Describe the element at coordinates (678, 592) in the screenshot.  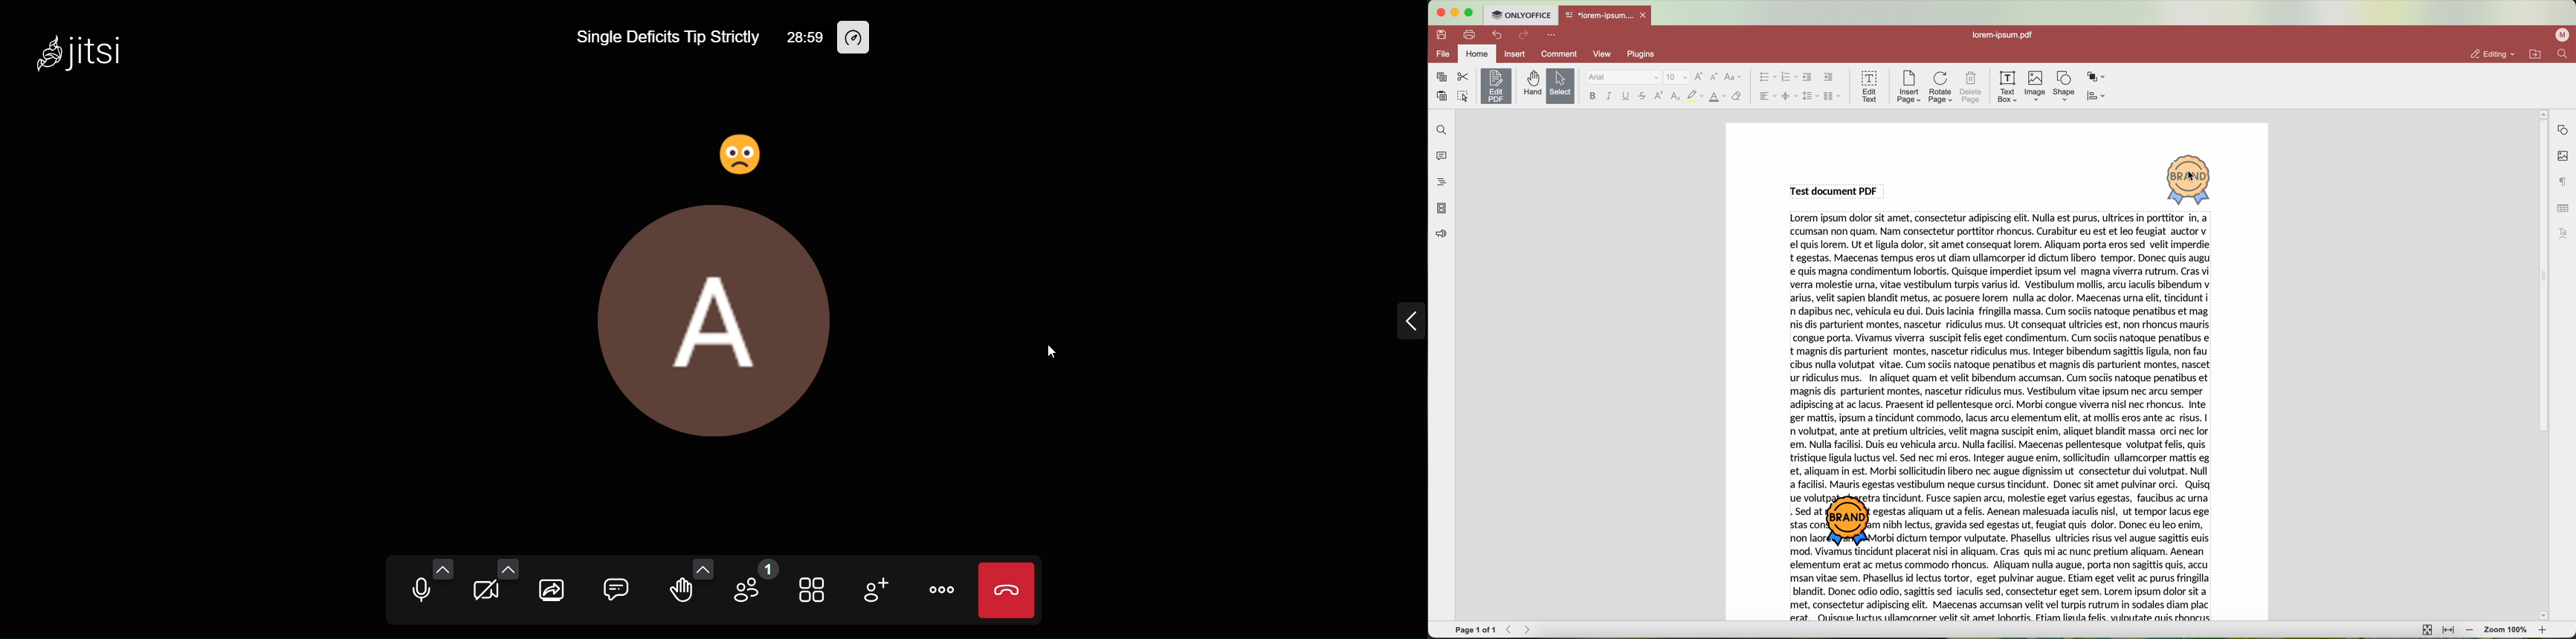
I see `raise your hand` at that location.